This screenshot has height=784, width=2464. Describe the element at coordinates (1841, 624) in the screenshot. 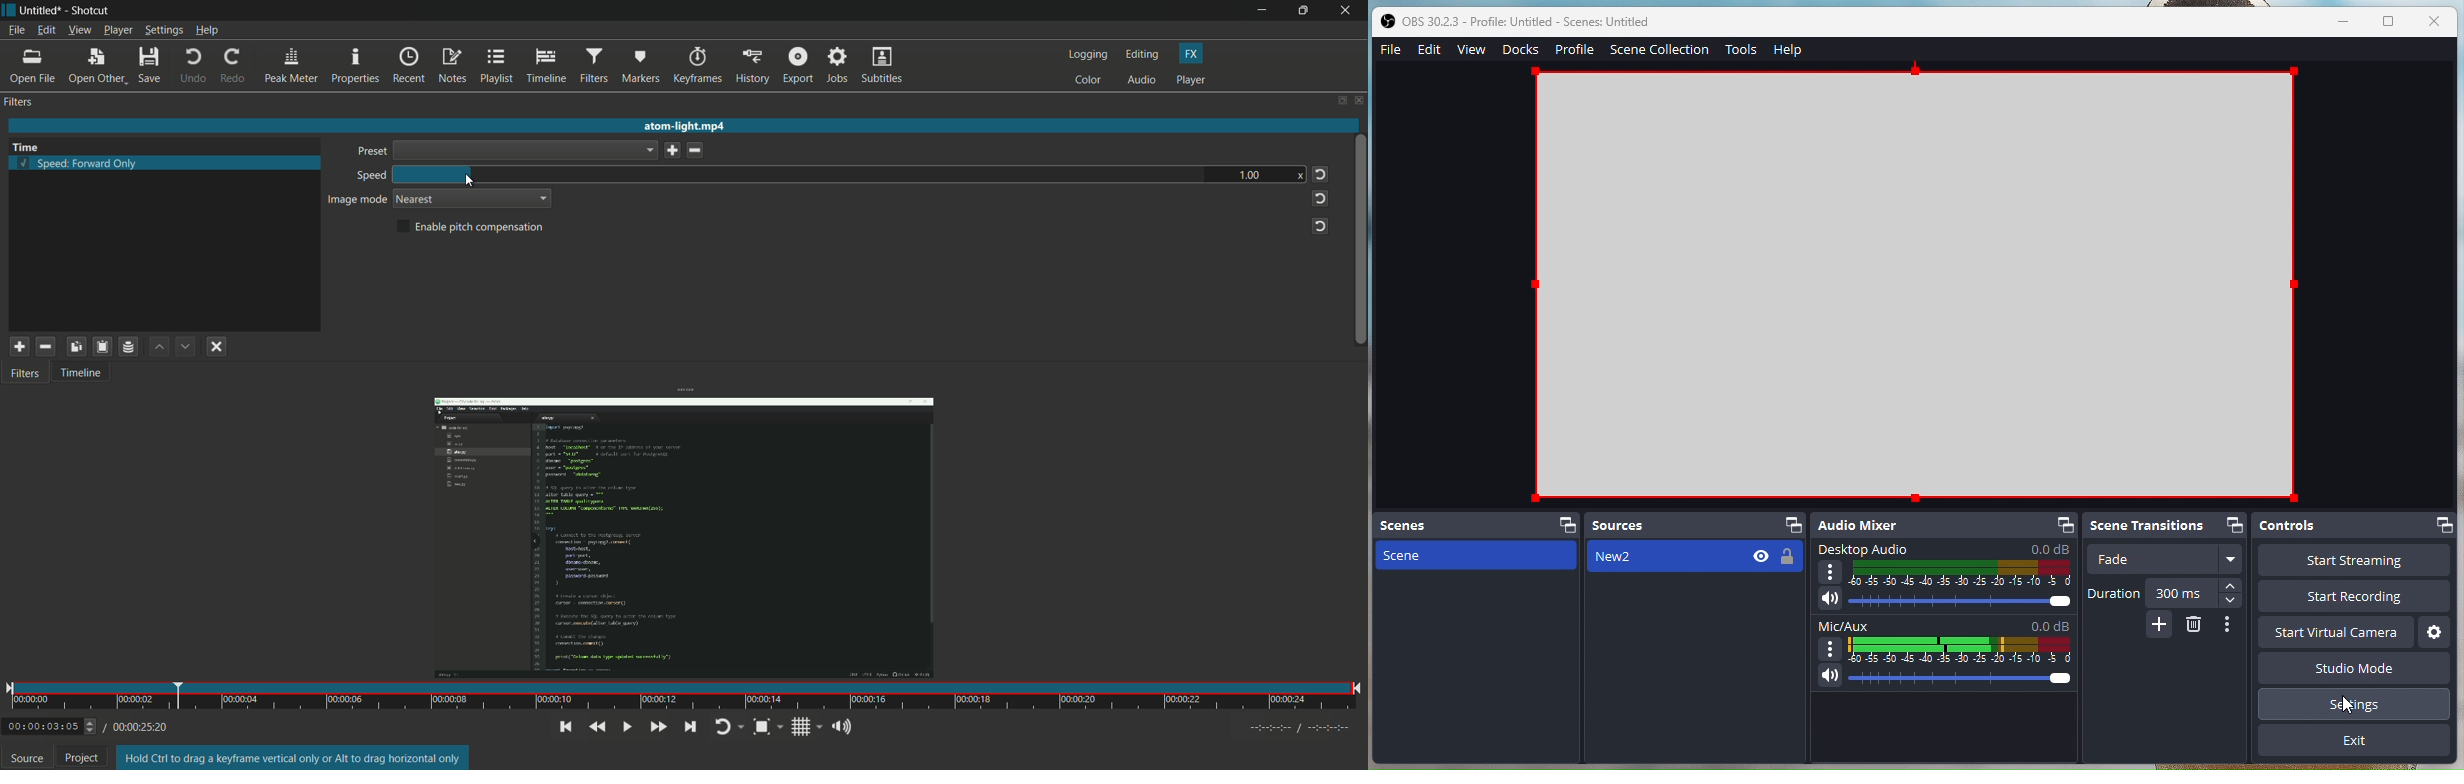

I see `Mic/Aux` at that location.